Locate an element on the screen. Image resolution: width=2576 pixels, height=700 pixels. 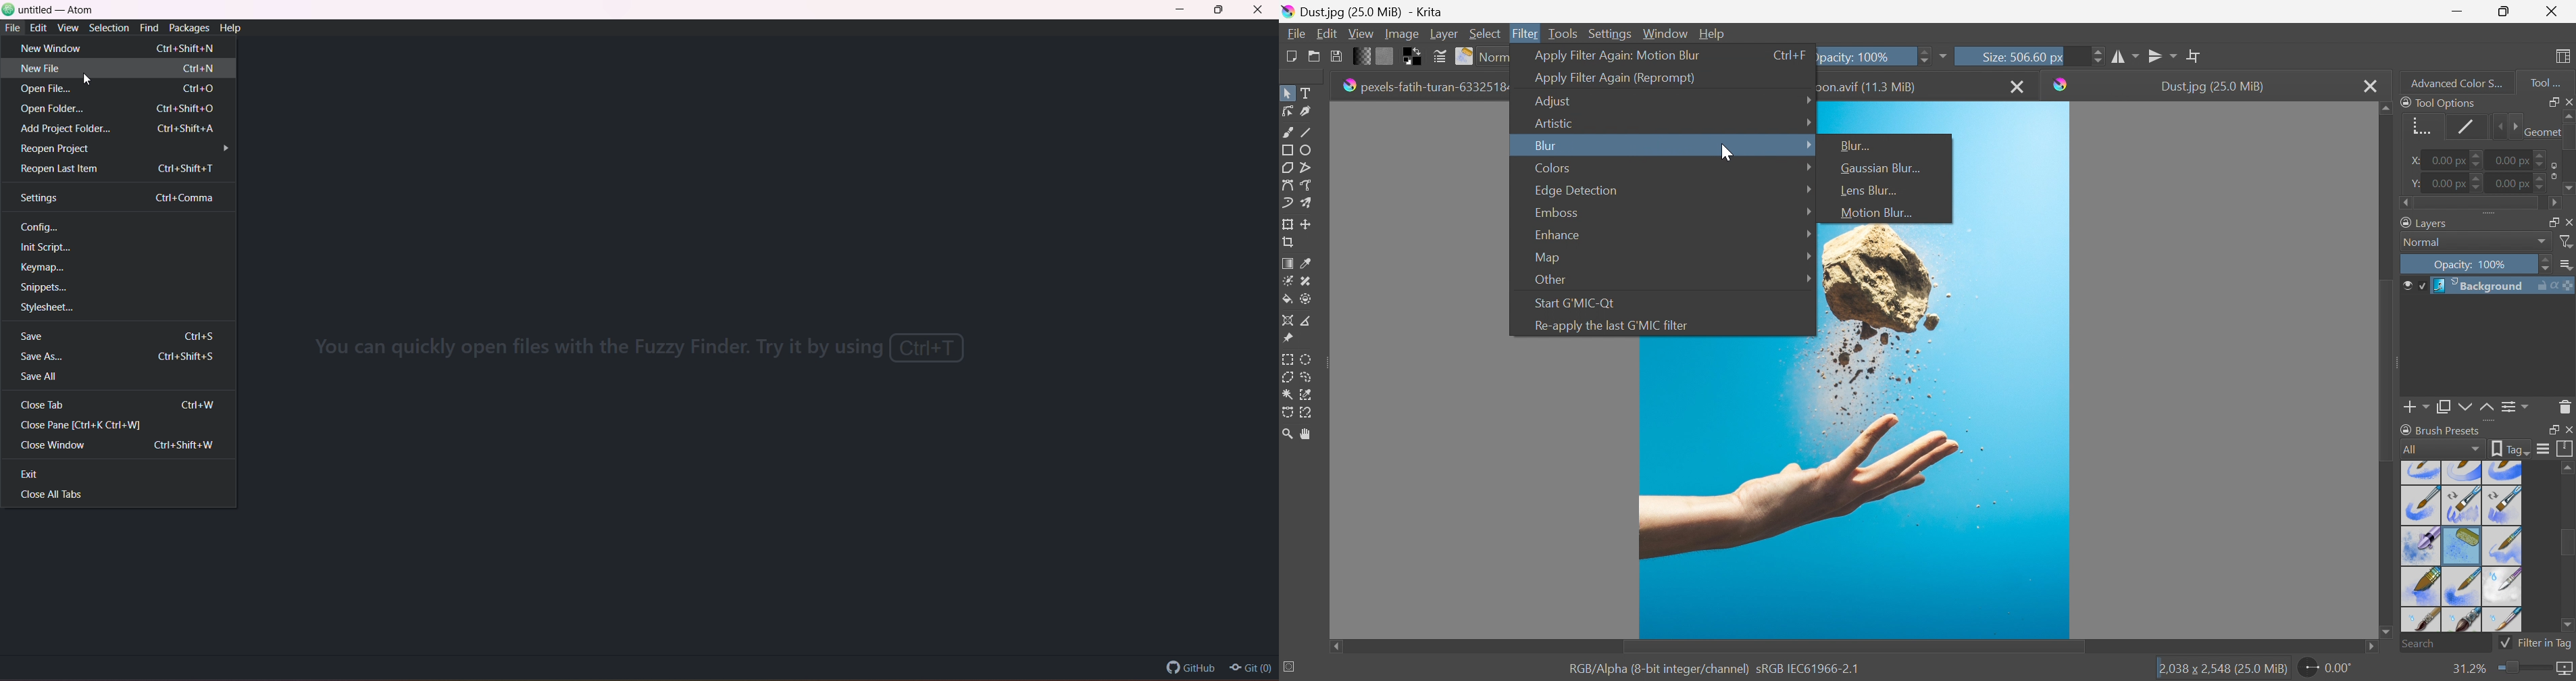
Calligraphy is located at coordinates (1310, 112).